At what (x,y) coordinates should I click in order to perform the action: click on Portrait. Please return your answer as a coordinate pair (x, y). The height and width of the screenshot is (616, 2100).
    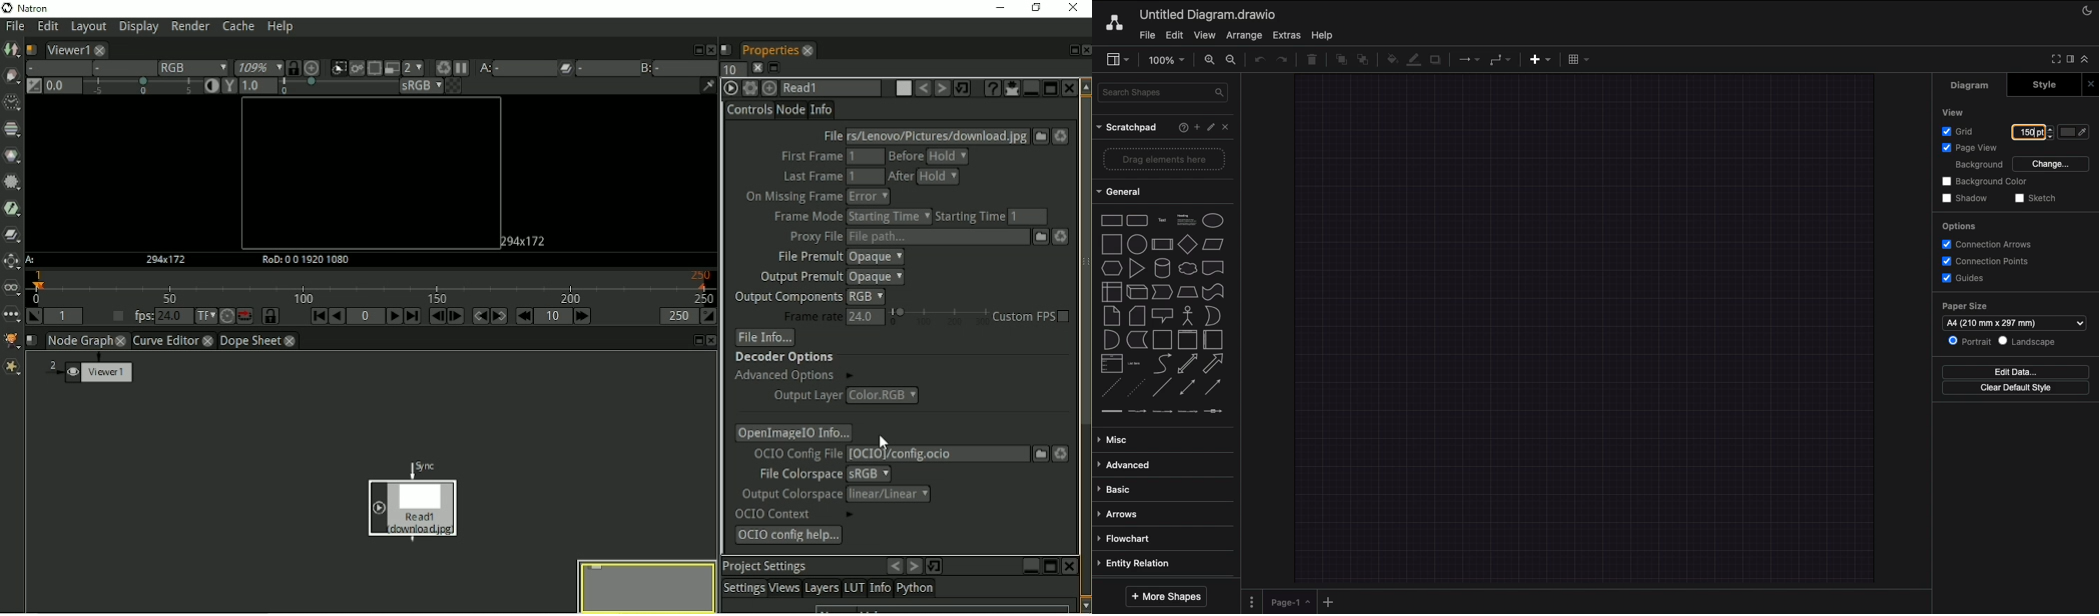
    Looking at the image, I should click on (1972, 342).